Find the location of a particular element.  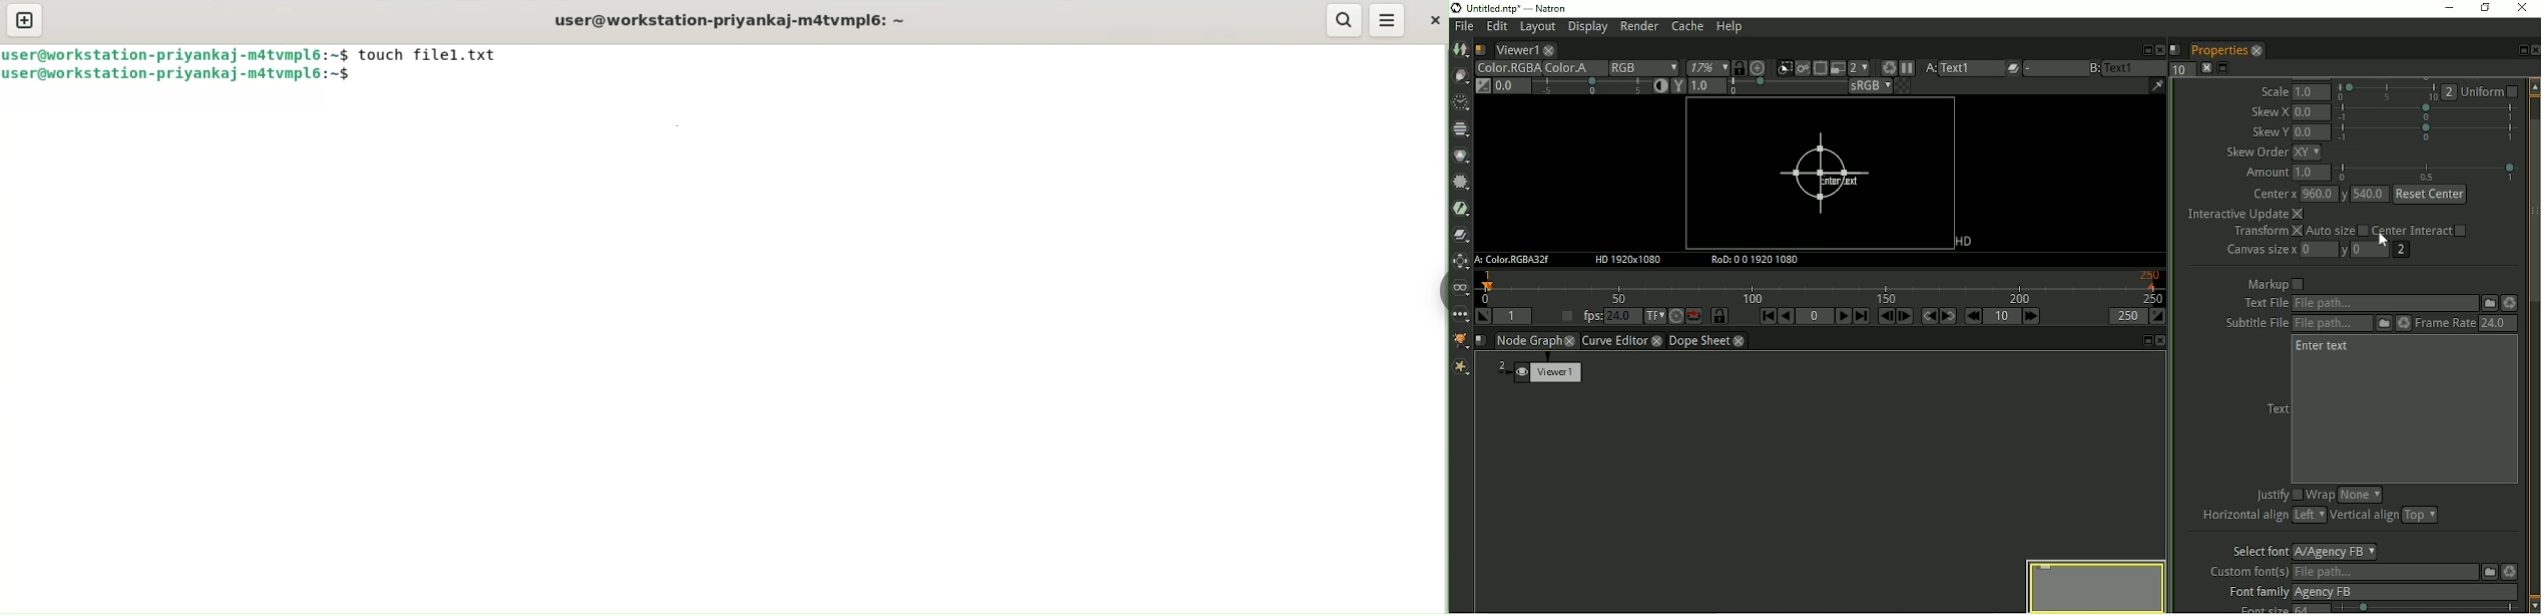

Proxy mode is located at coordinates (1859, 68).